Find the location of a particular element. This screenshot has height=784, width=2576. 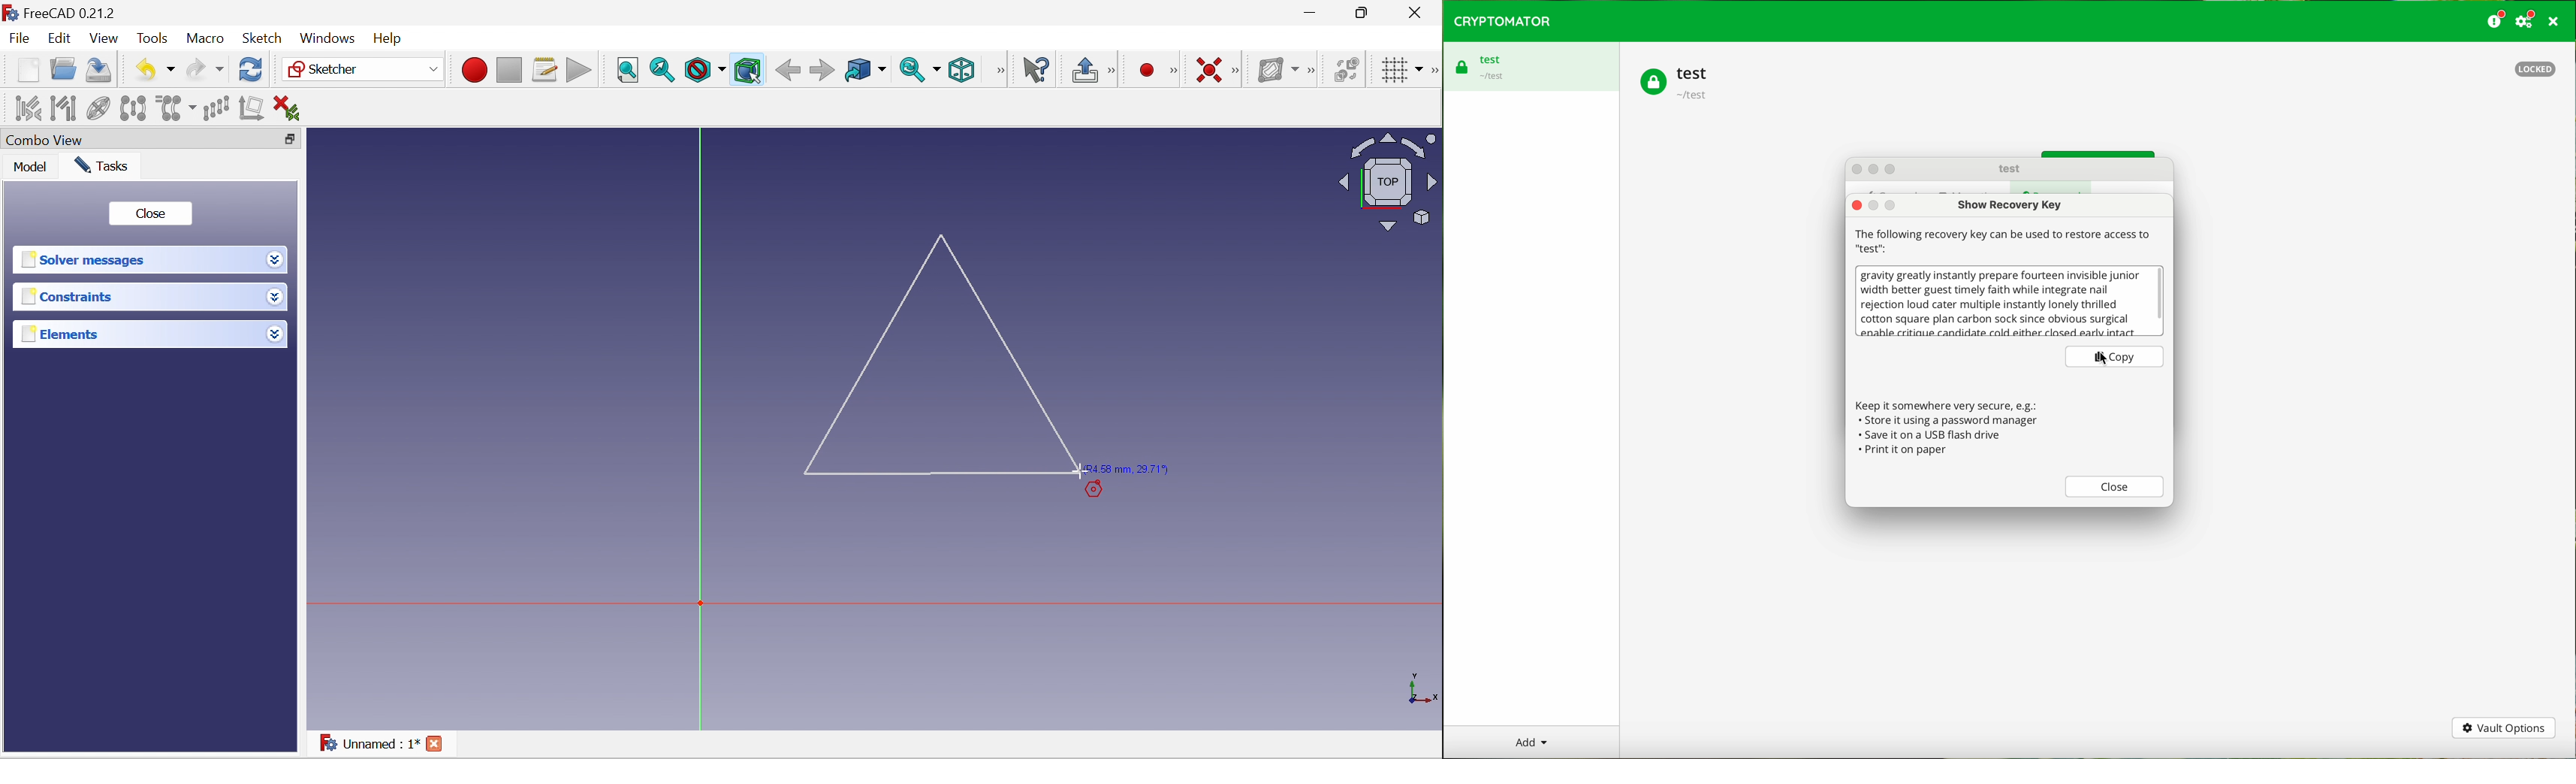

Redo is located at coordinates (205, 71).